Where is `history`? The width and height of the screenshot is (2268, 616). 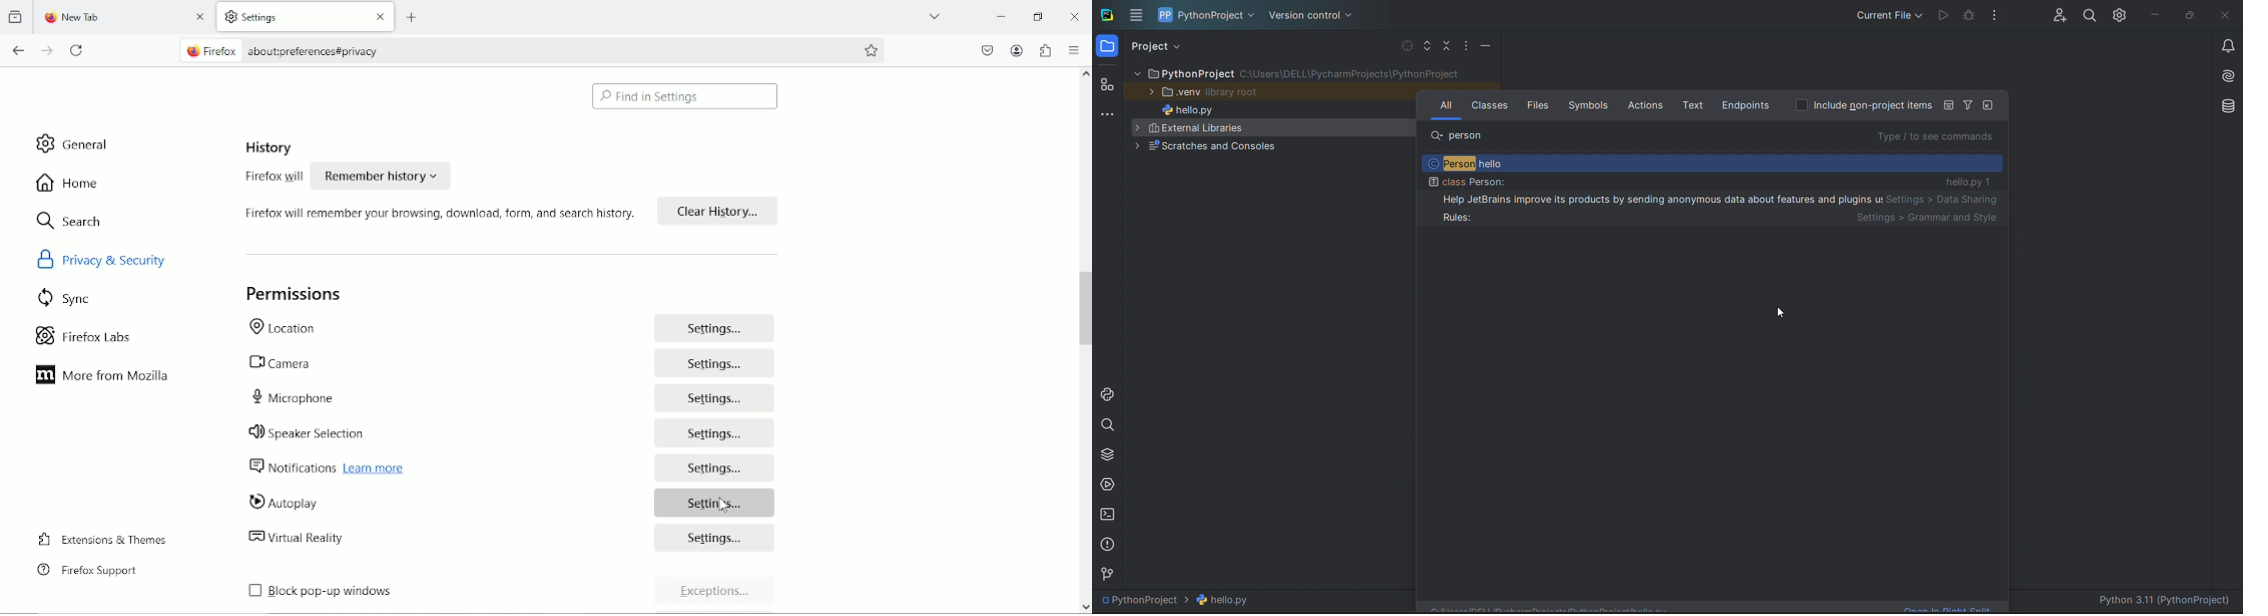
history is located at coordinates (268, 148).